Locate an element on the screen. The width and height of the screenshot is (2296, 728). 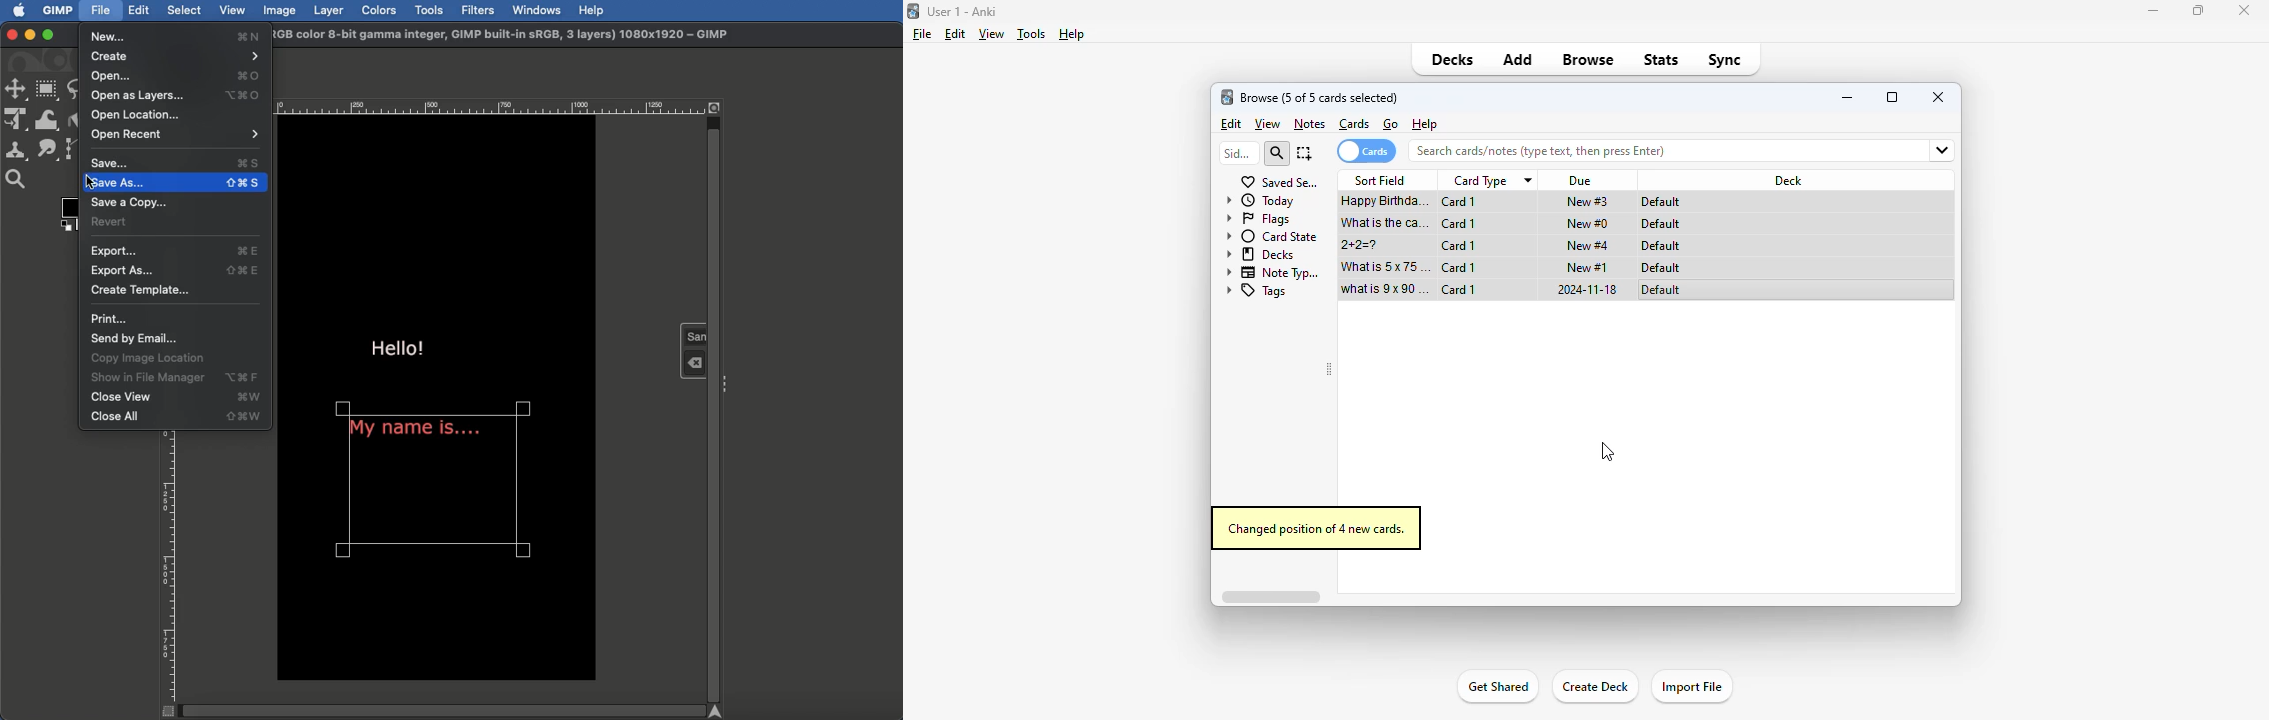
GIMP is located at coordinates (59, 11).